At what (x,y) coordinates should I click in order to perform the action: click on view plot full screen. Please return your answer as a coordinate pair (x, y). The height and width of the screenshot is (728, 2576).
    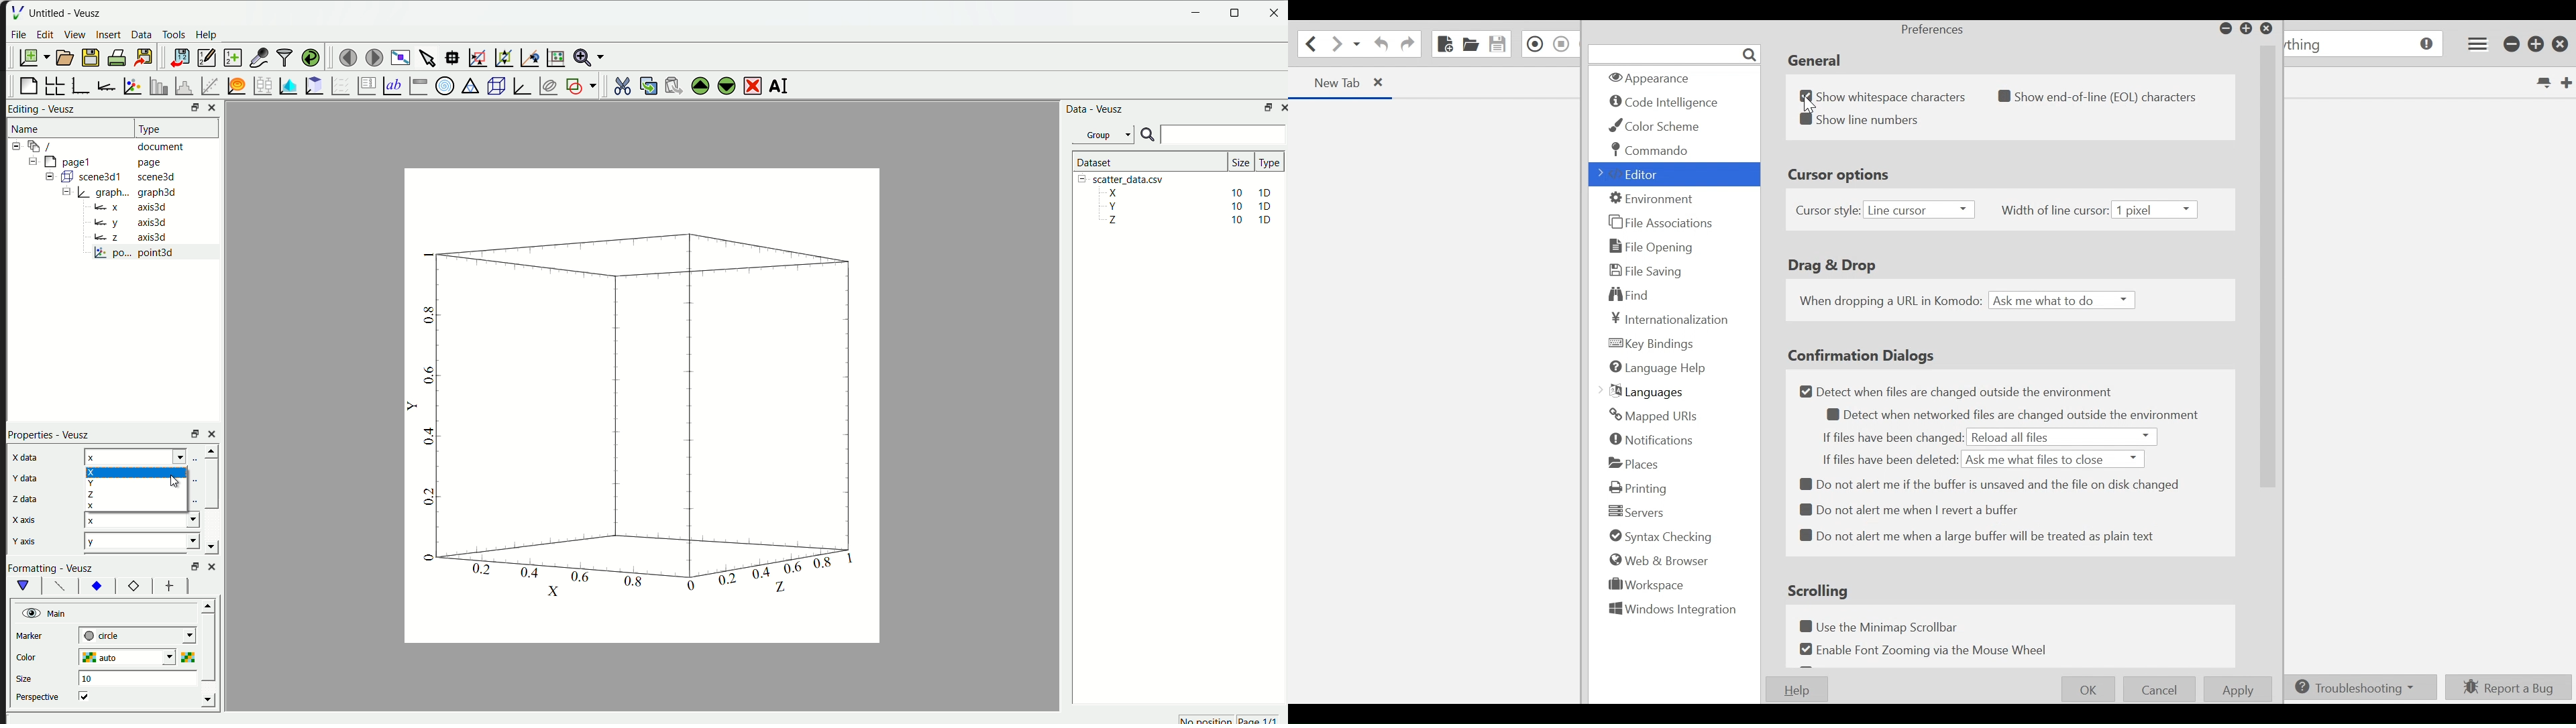
    Looking at the image, I should click on (398, 56).